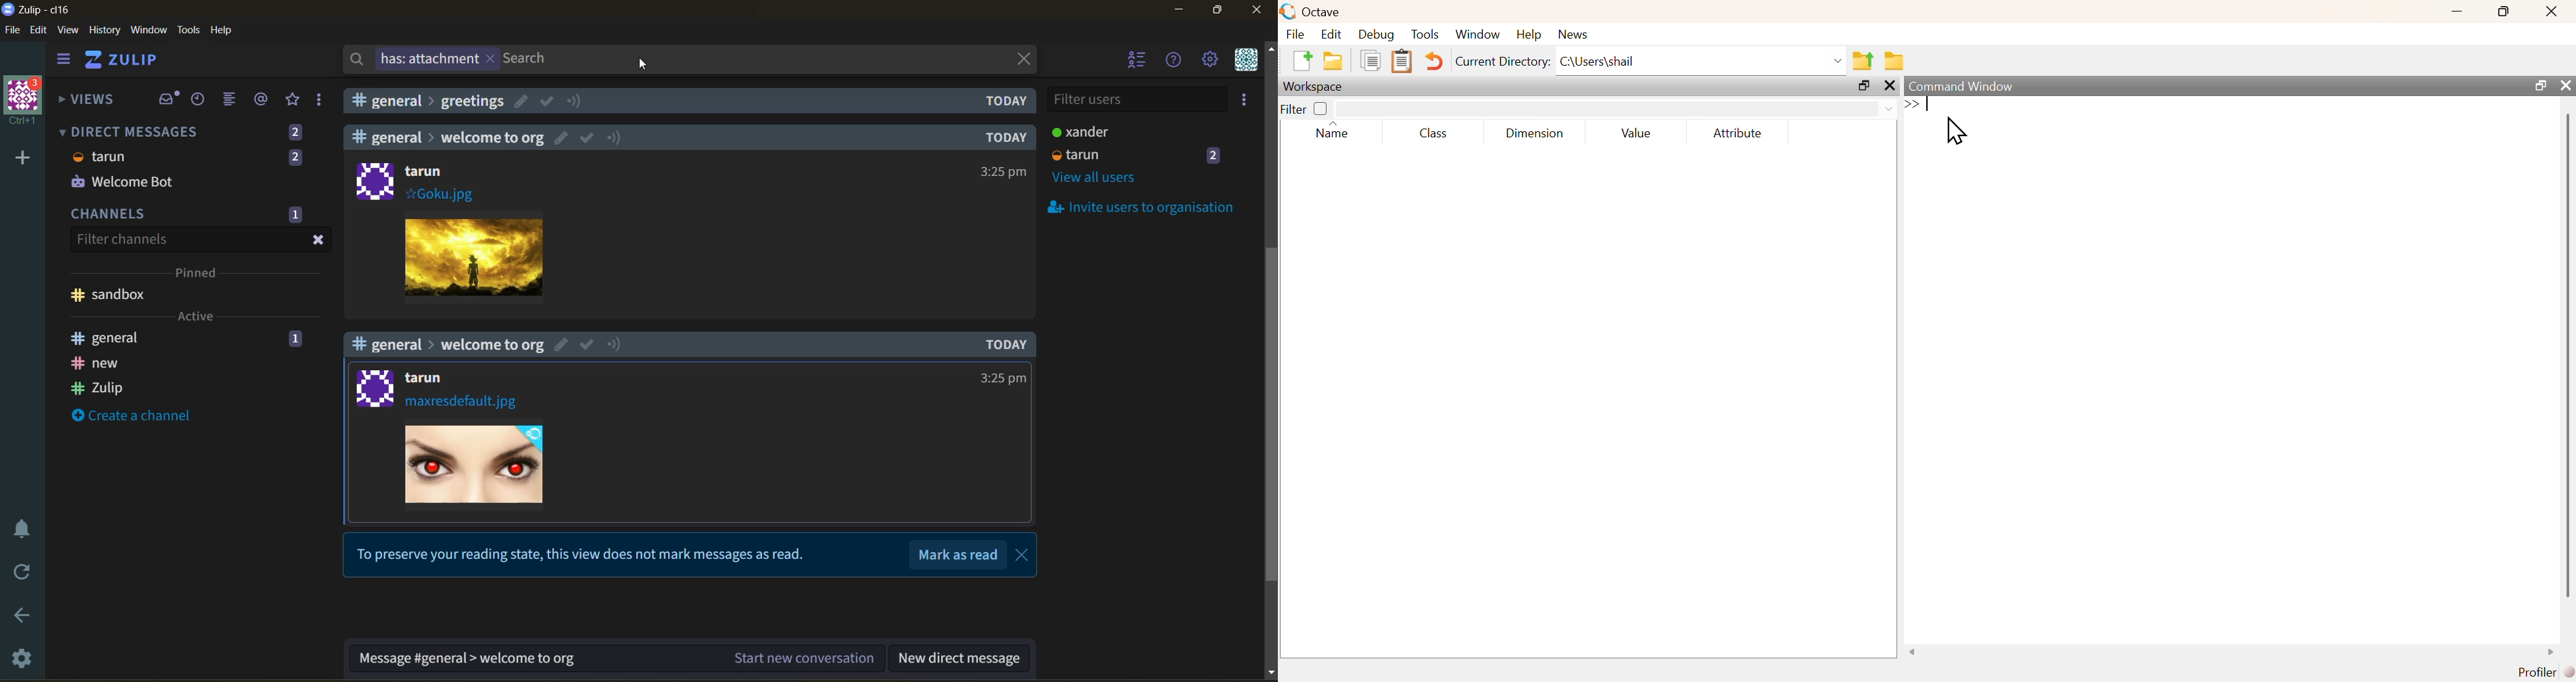 This screenshot has width=2576, height=700. I want to click on settings, so click(26, 656).